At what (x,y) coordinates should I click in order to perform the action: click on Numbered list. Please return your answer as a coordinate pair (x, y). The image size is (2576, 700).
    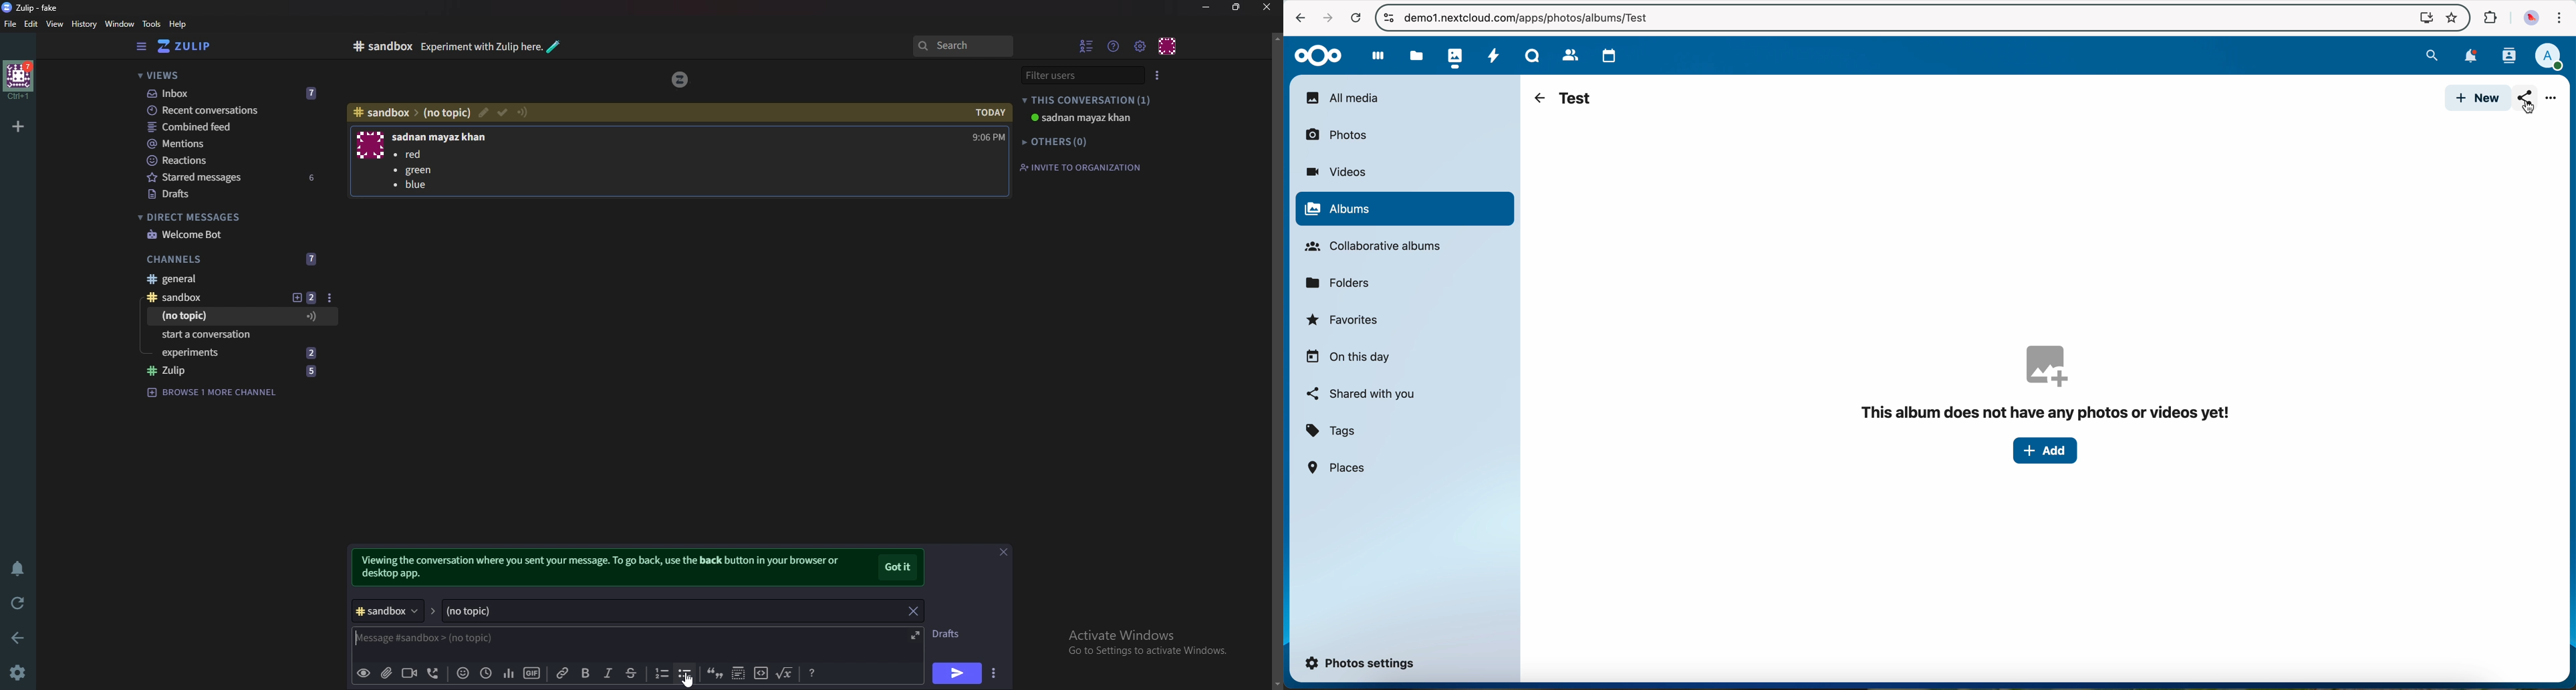
    Looking at the image, I should click on (660, 673).